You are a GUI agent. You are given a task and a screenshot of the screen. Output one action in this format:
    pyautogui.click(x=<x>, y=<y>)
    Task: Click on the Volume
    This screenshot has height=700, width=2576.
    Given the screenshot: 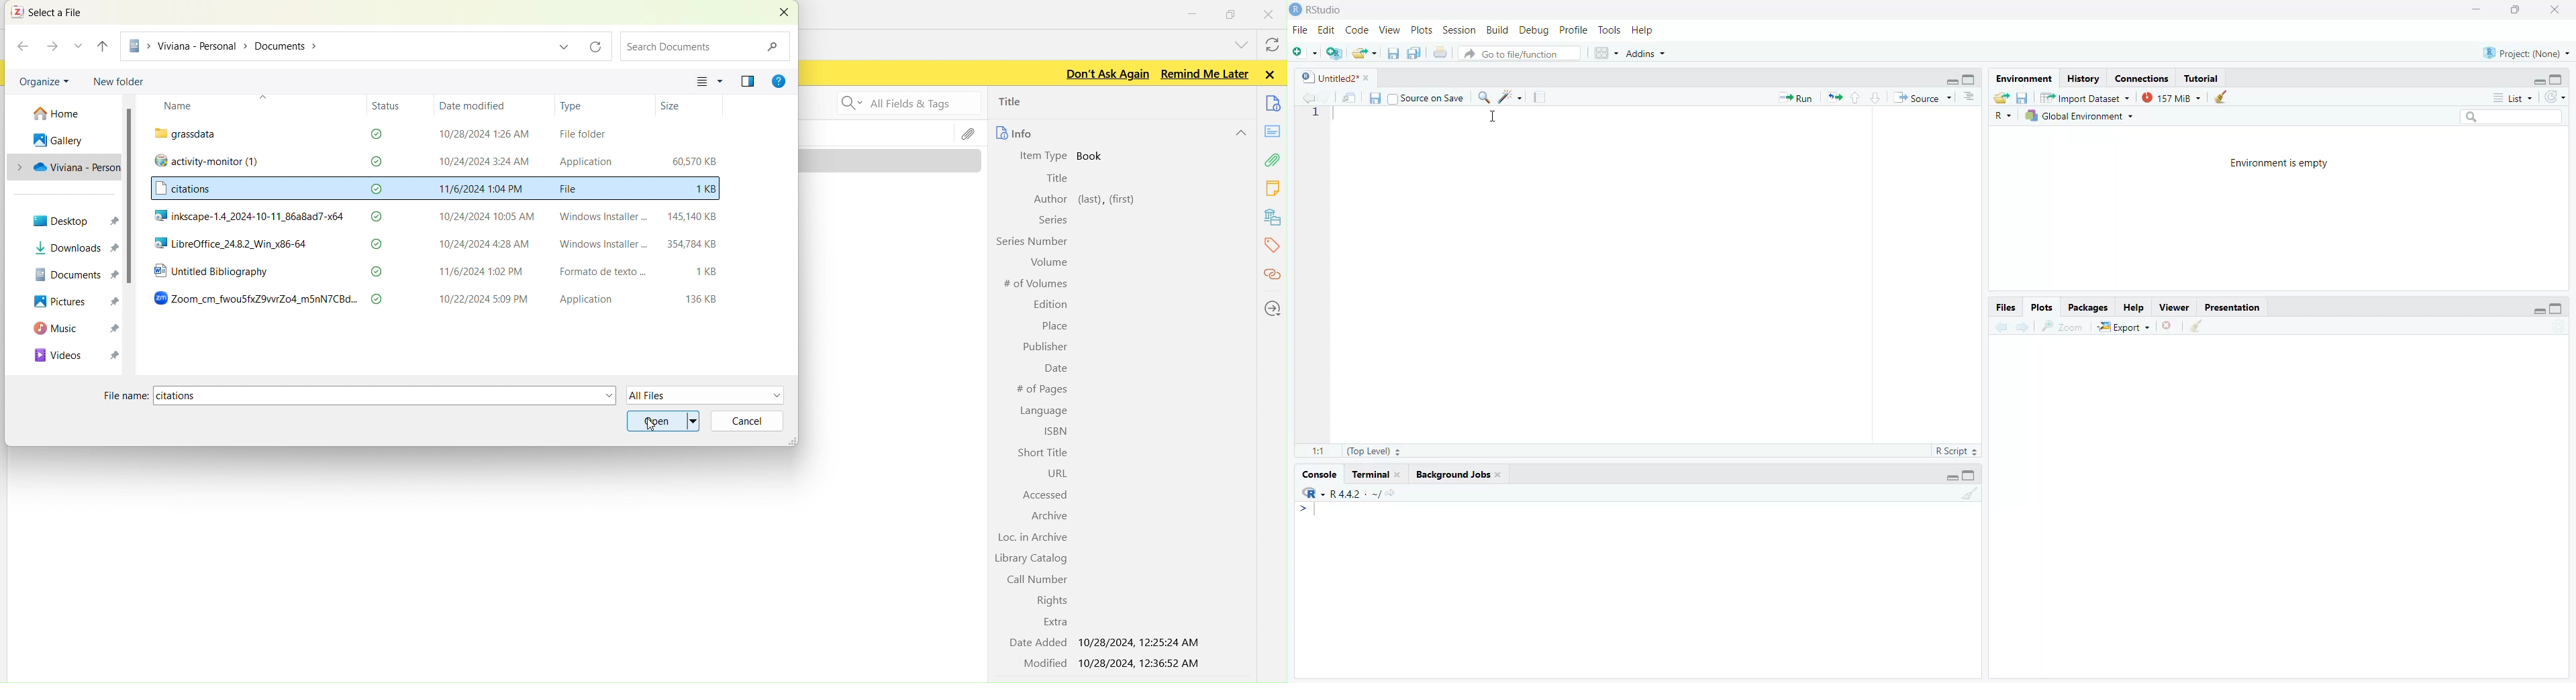 What is the action you would take?
    pyautogui.click(x=1046, y=262)
    